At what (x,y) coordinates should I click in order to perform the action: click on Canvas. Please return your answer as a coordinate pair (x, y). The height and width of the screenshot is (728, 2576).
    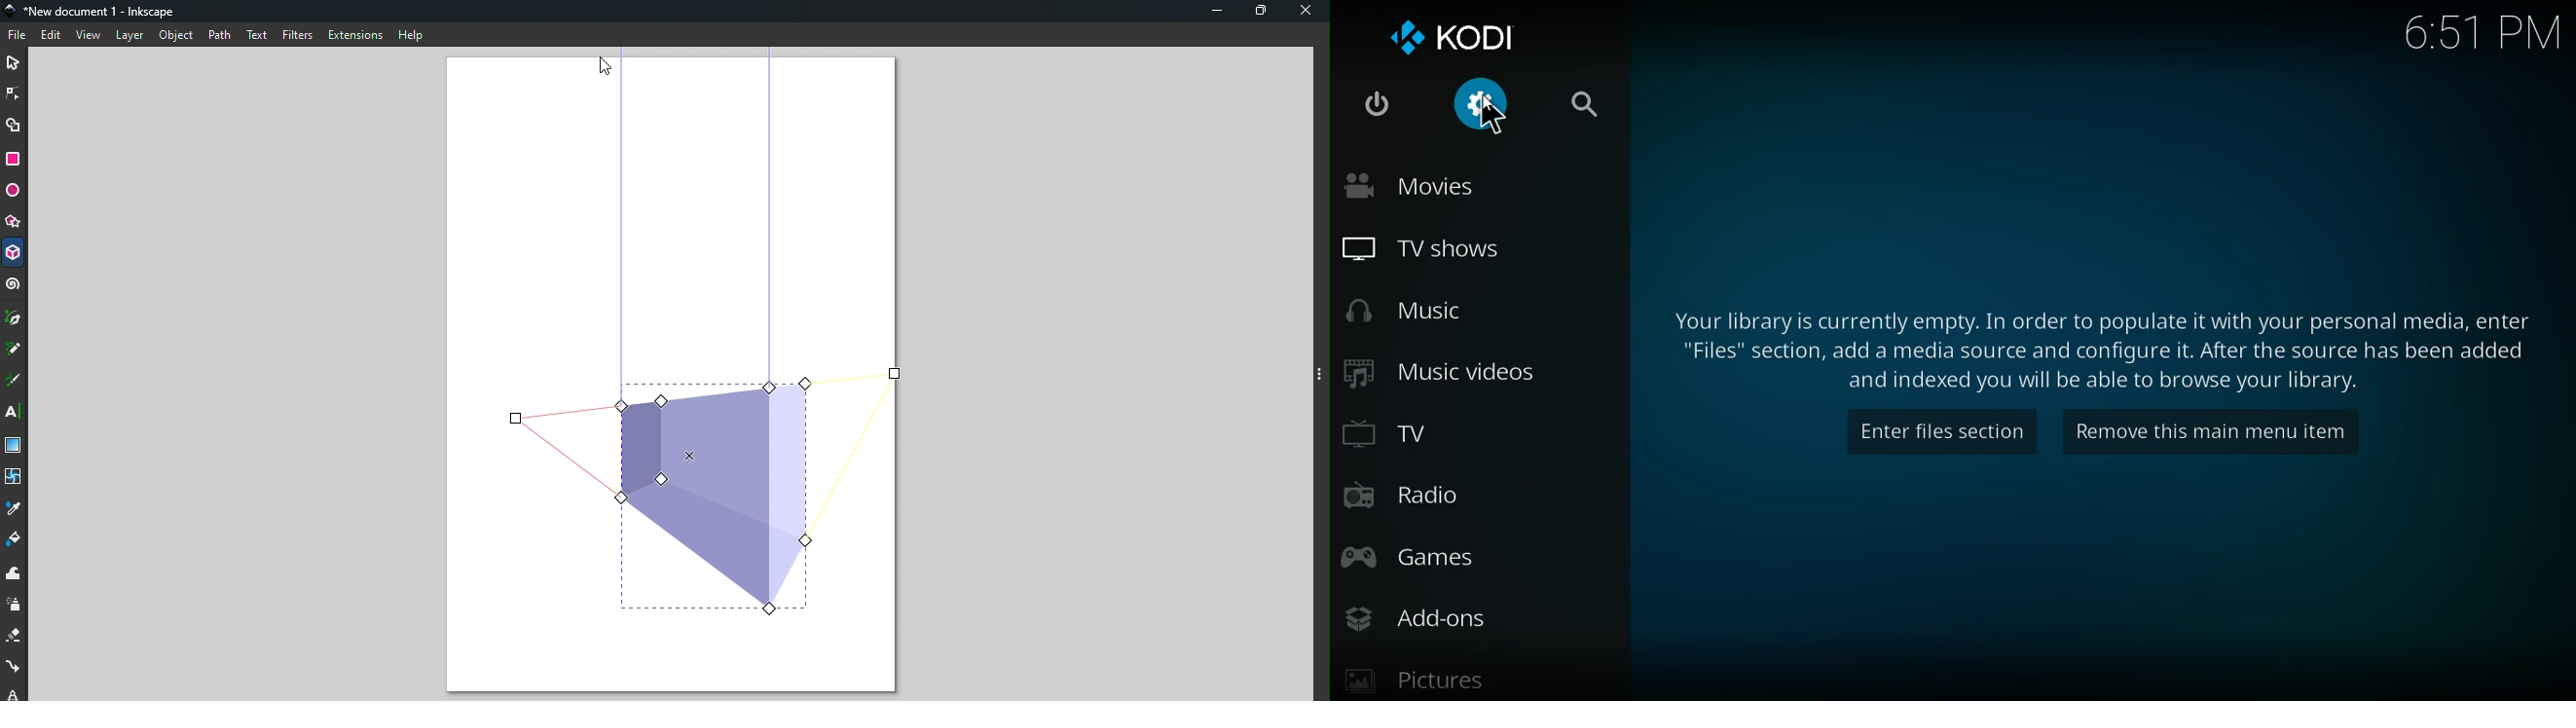
    Looking at the image, I should click on (670, 212).